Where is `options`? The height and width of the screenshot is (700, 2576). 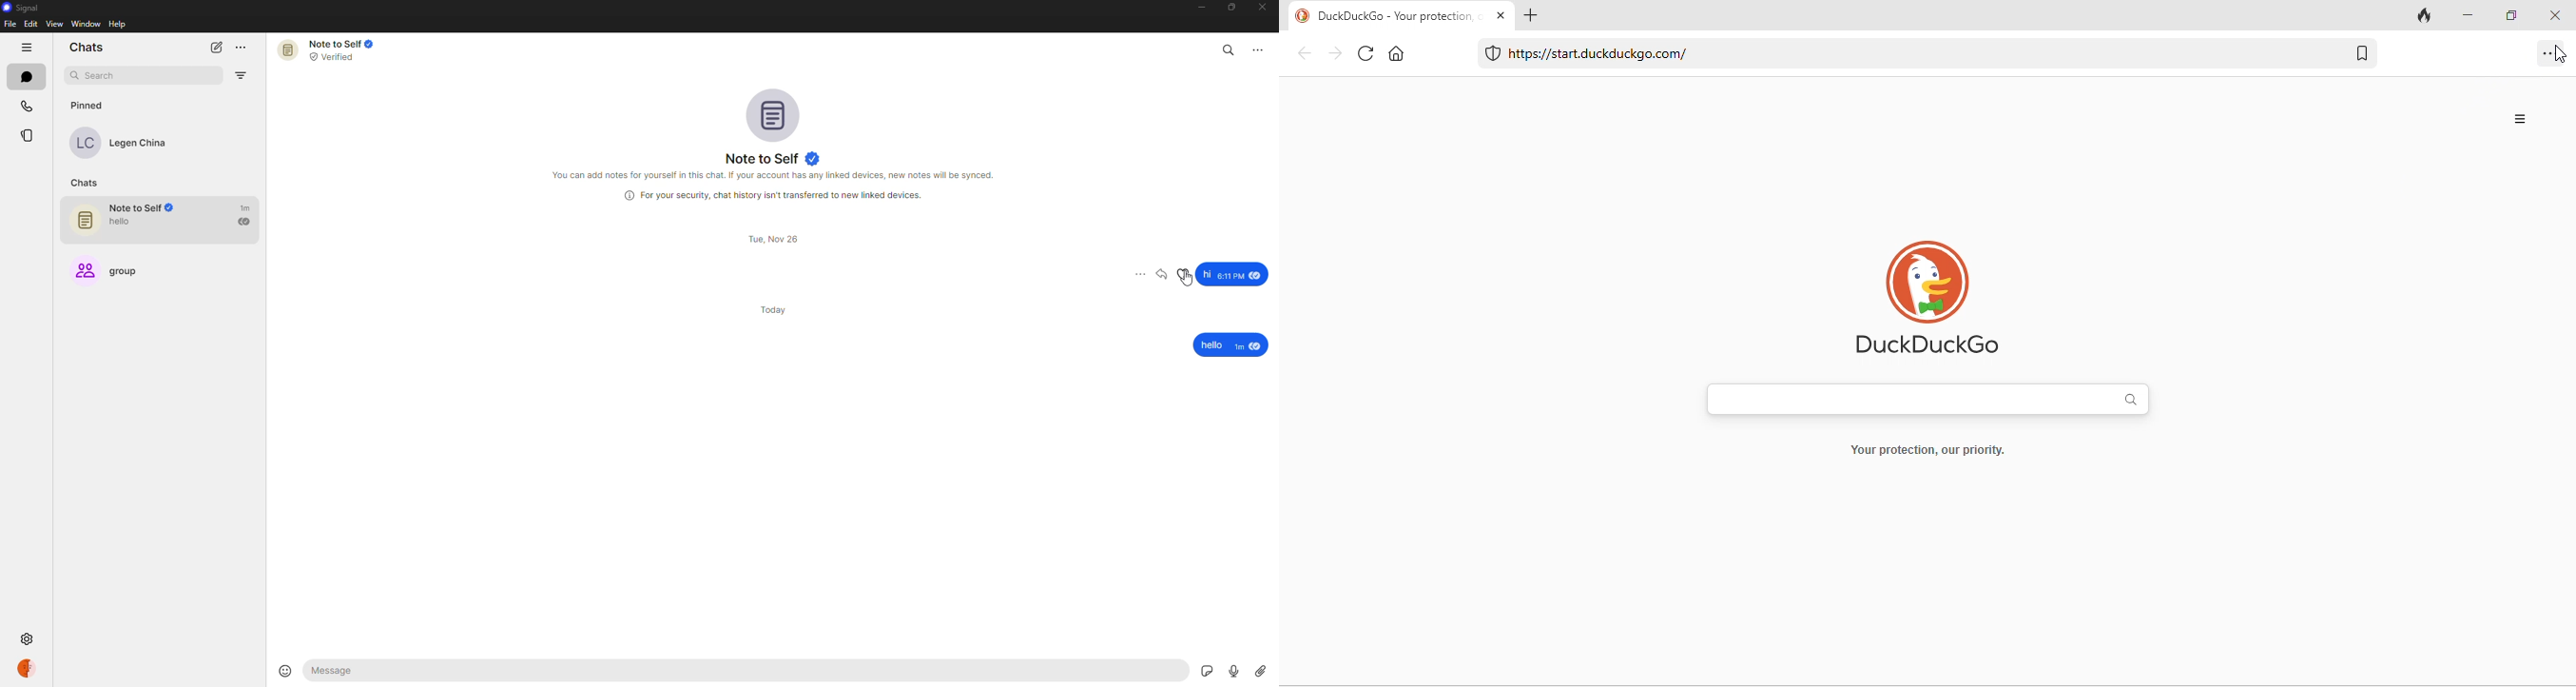
options is located at coordinates (2547, 52).